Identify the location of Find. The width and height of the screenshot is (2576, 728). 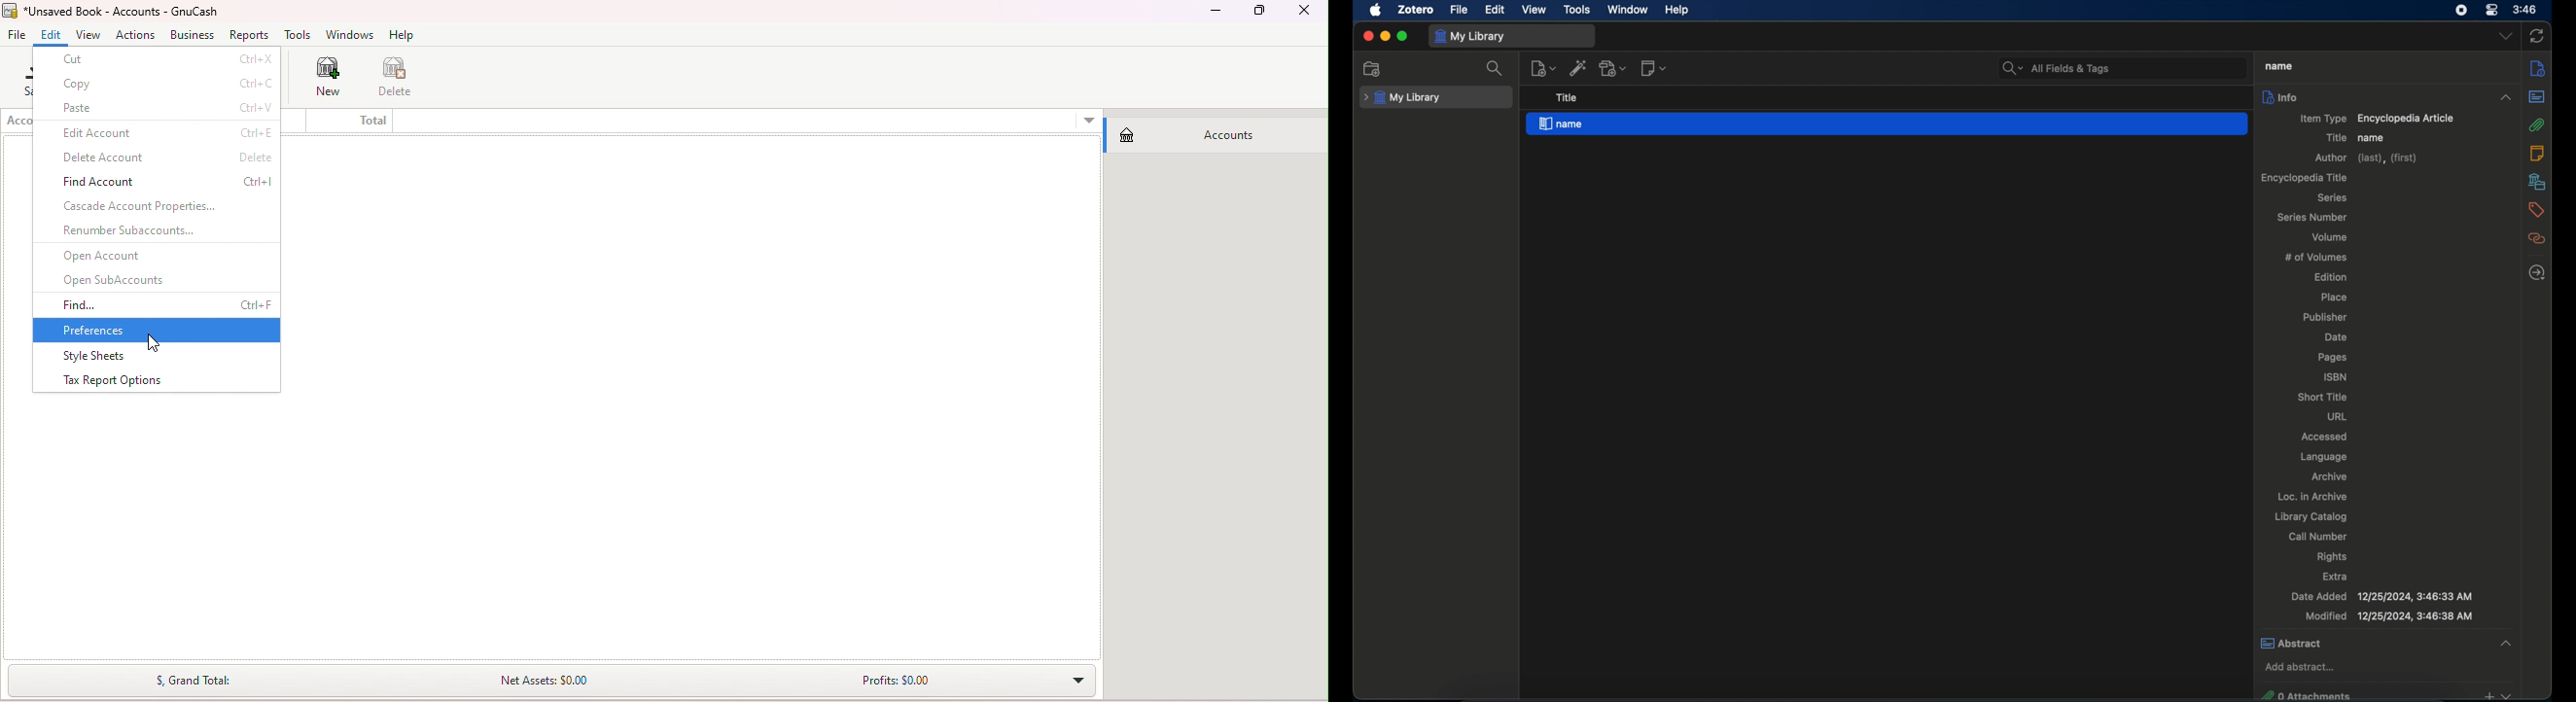
(160, 306).